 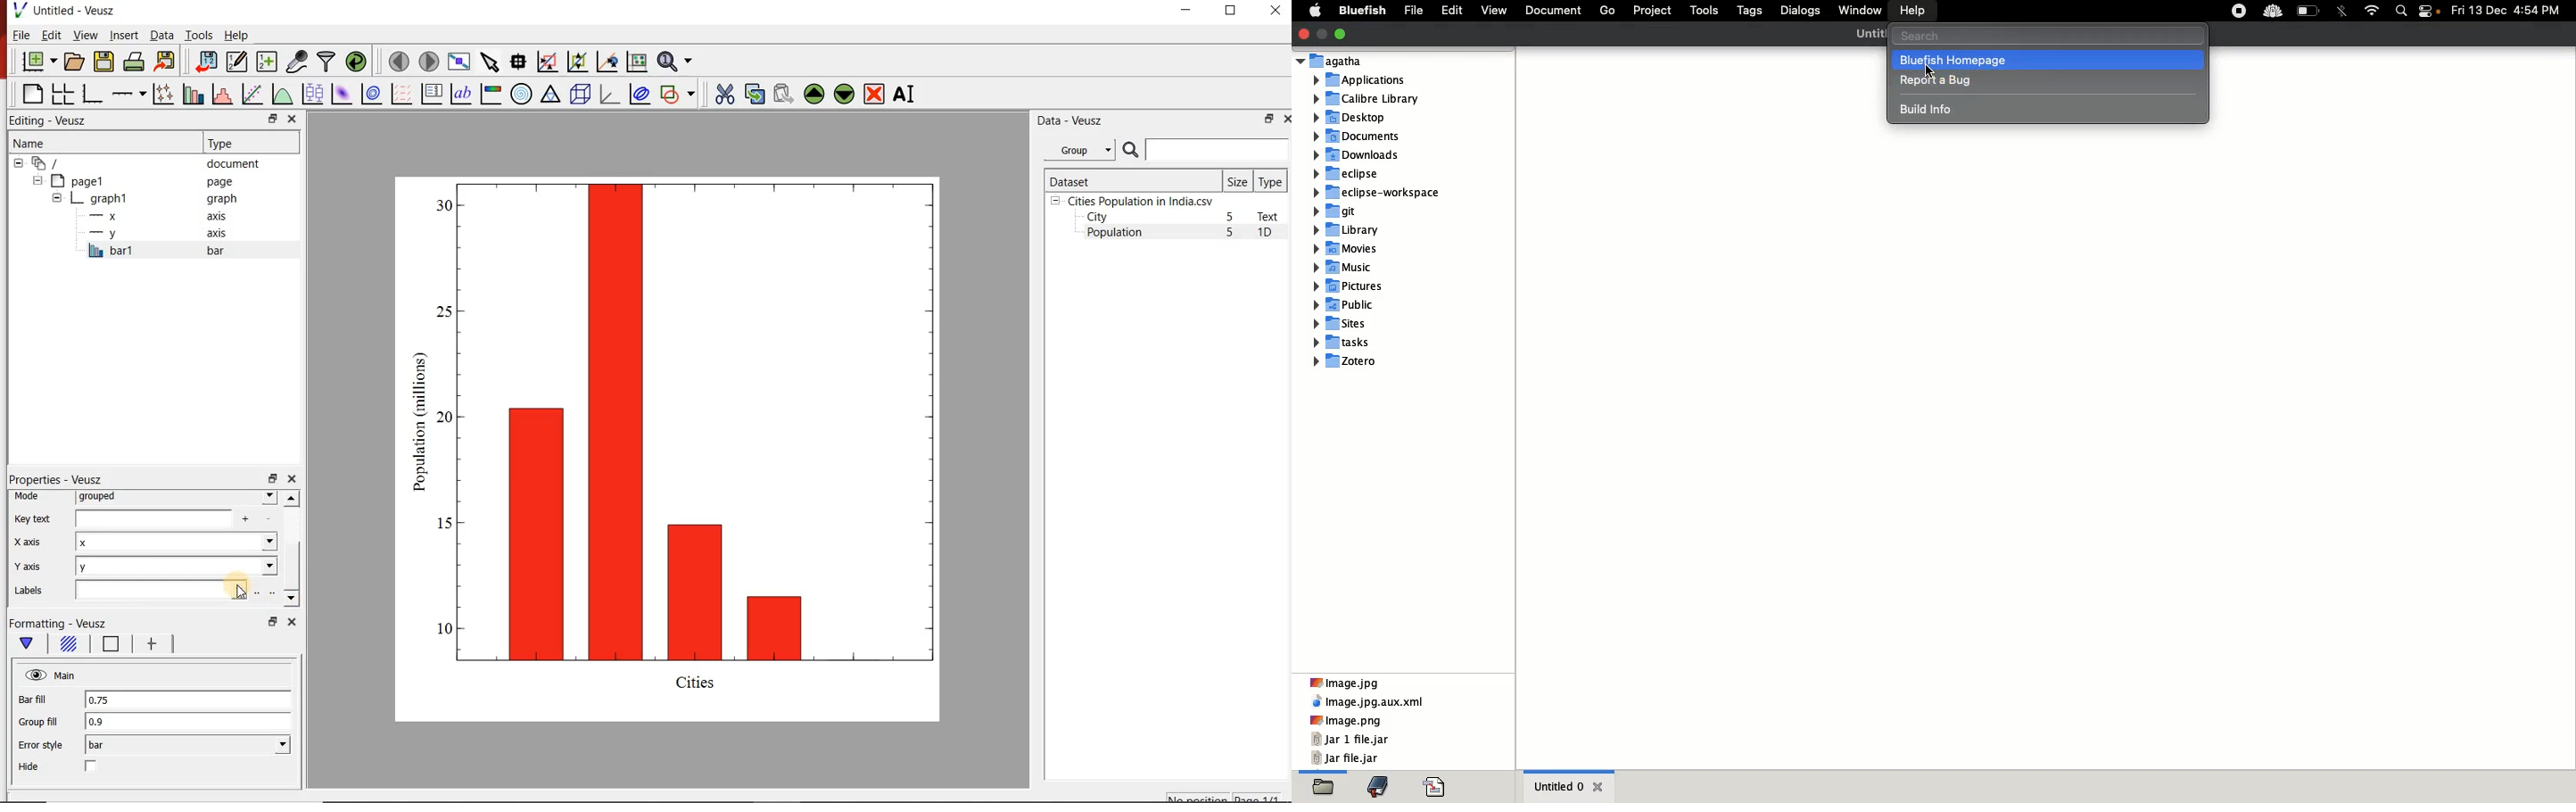 I want to click on Close tab, so click(x=1599, y=787).